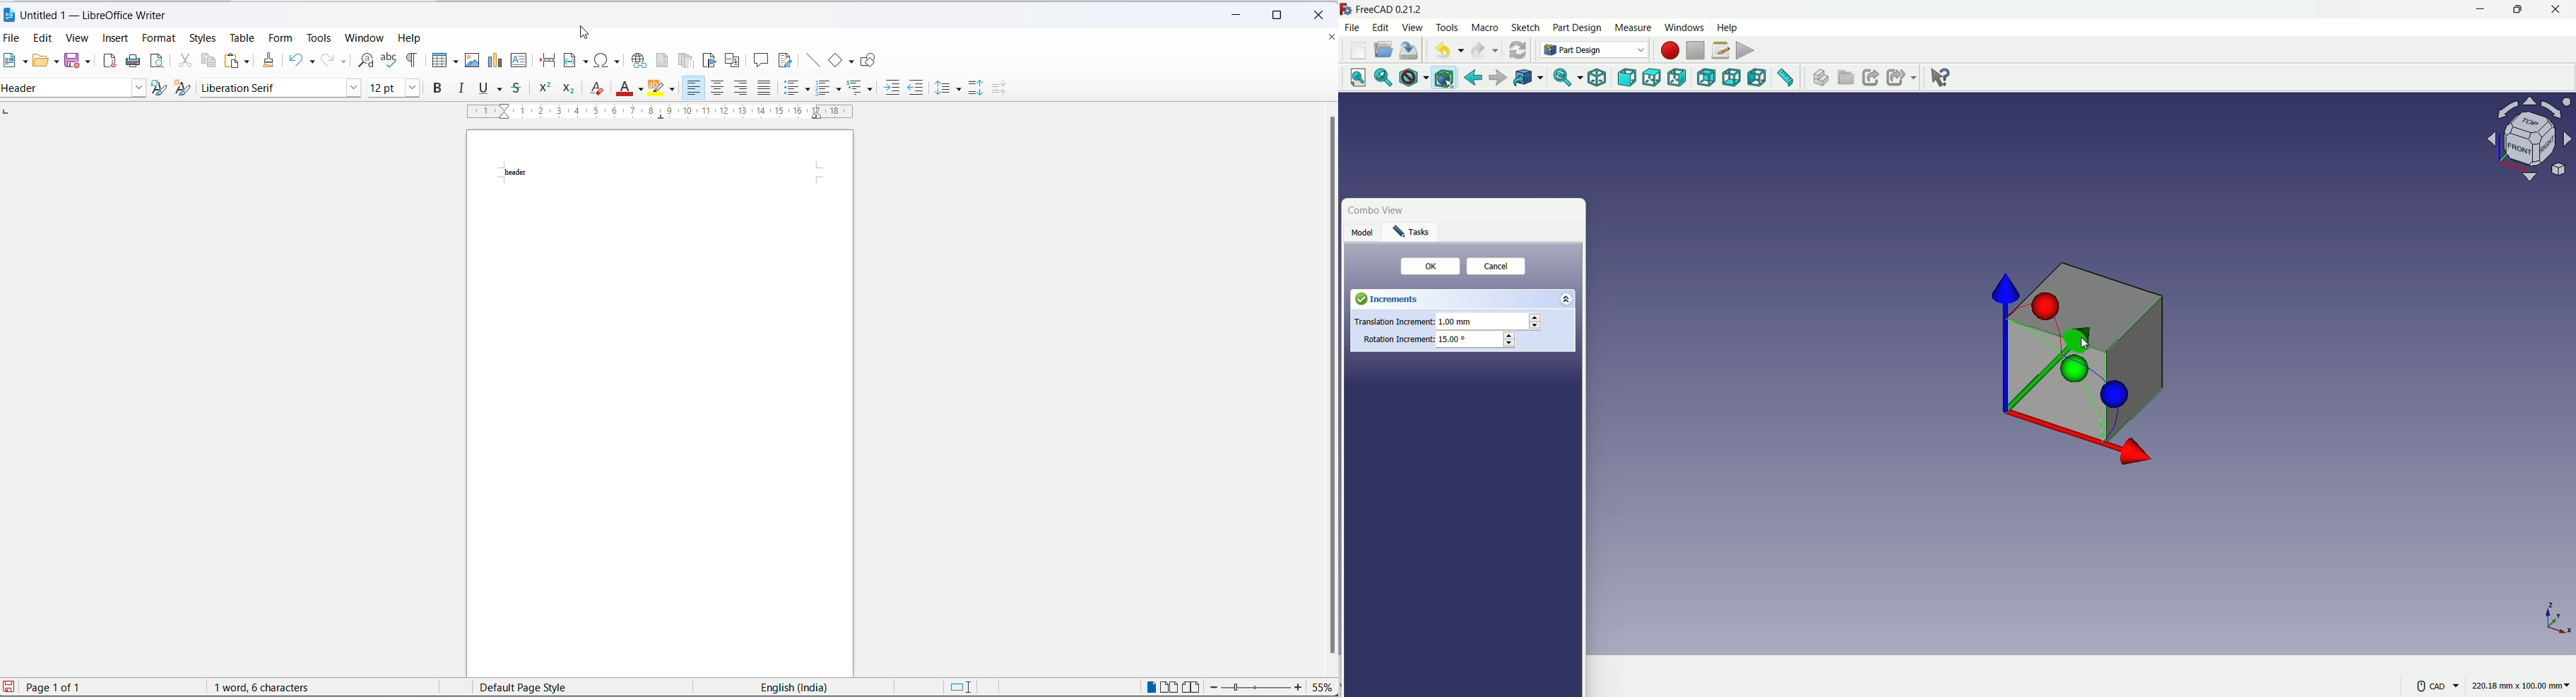  I want to click on insert text, so click(526, 62).